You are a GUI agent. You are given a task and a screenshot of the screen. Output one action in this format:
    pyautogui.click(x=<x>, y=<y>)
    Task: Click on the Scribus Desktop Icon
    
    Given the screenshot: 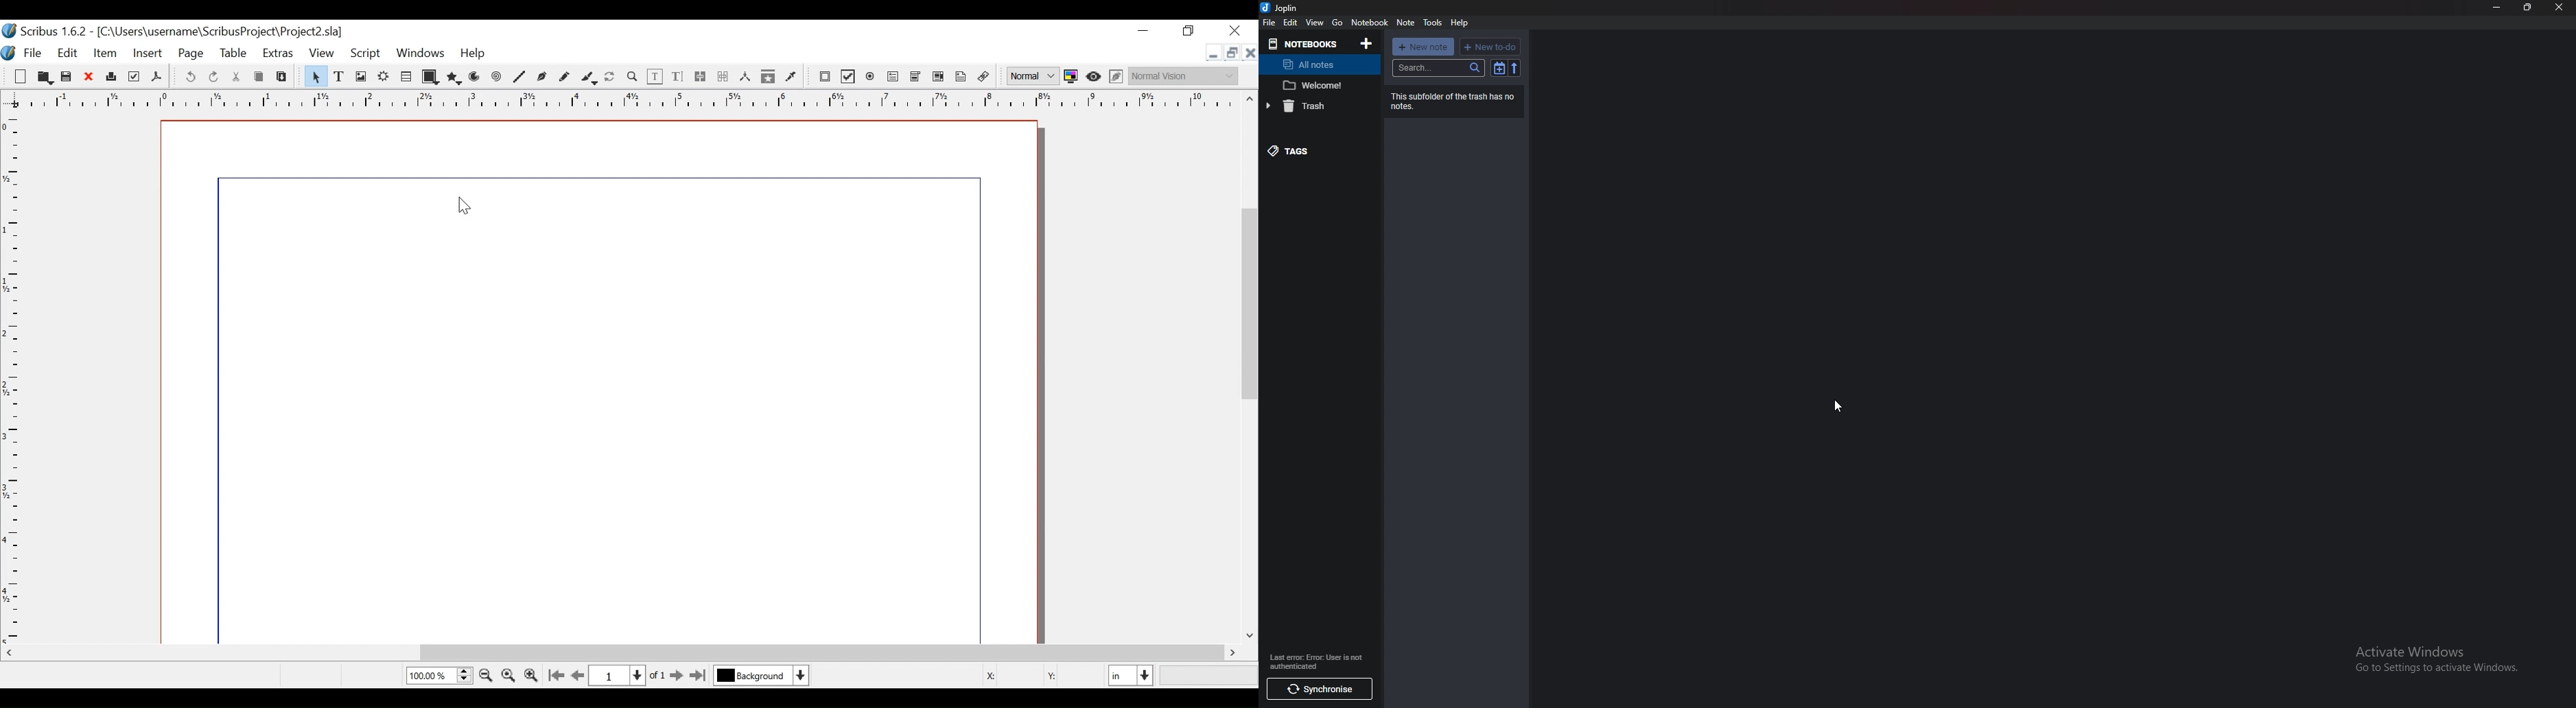 What is the action you would take?
    pyautogui.click(x=46, y=30)
    